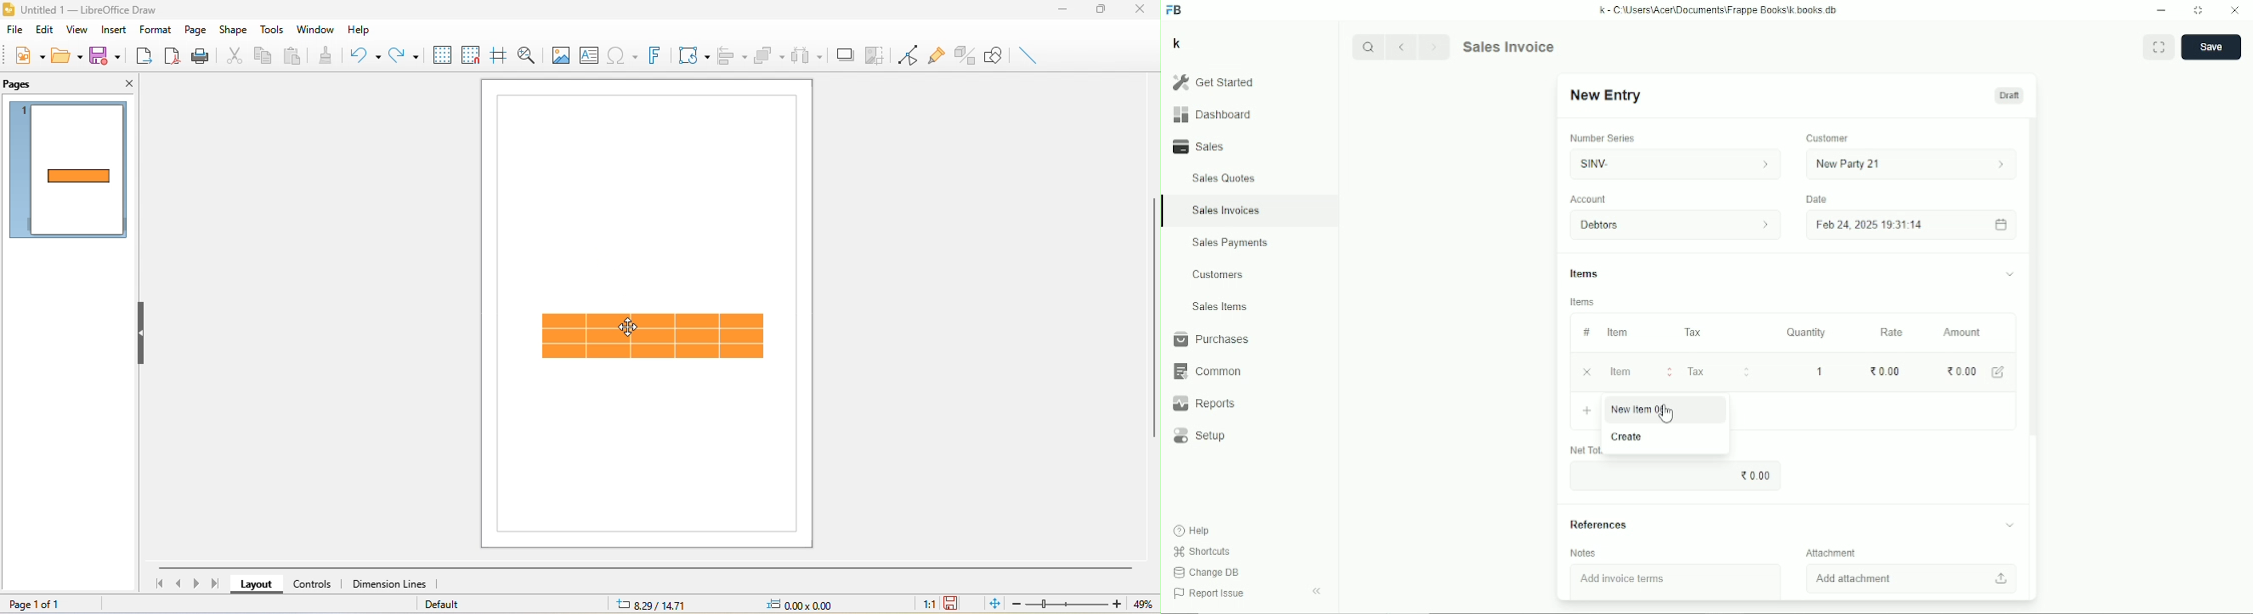 Image resolution: width=2268 pixels, height=616 pixels. I want to click on Add attachment, so click(1914, 578).